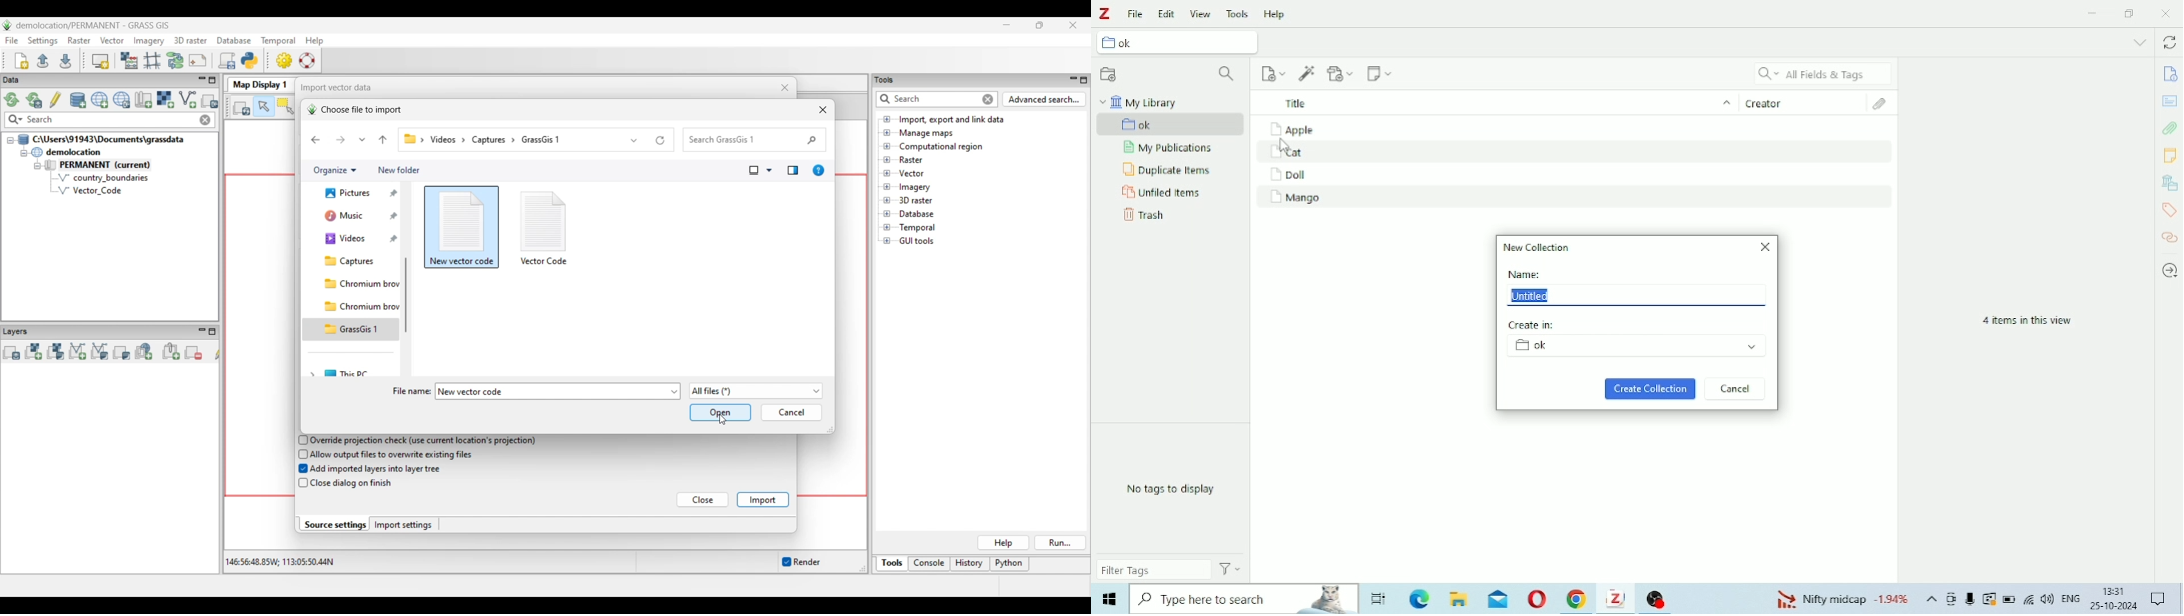 This screenshot has width=2184, height=616. Describe the element at coordinates (915, 188) in the screenshot. I see `Double click to see files under Imagery` at that location.